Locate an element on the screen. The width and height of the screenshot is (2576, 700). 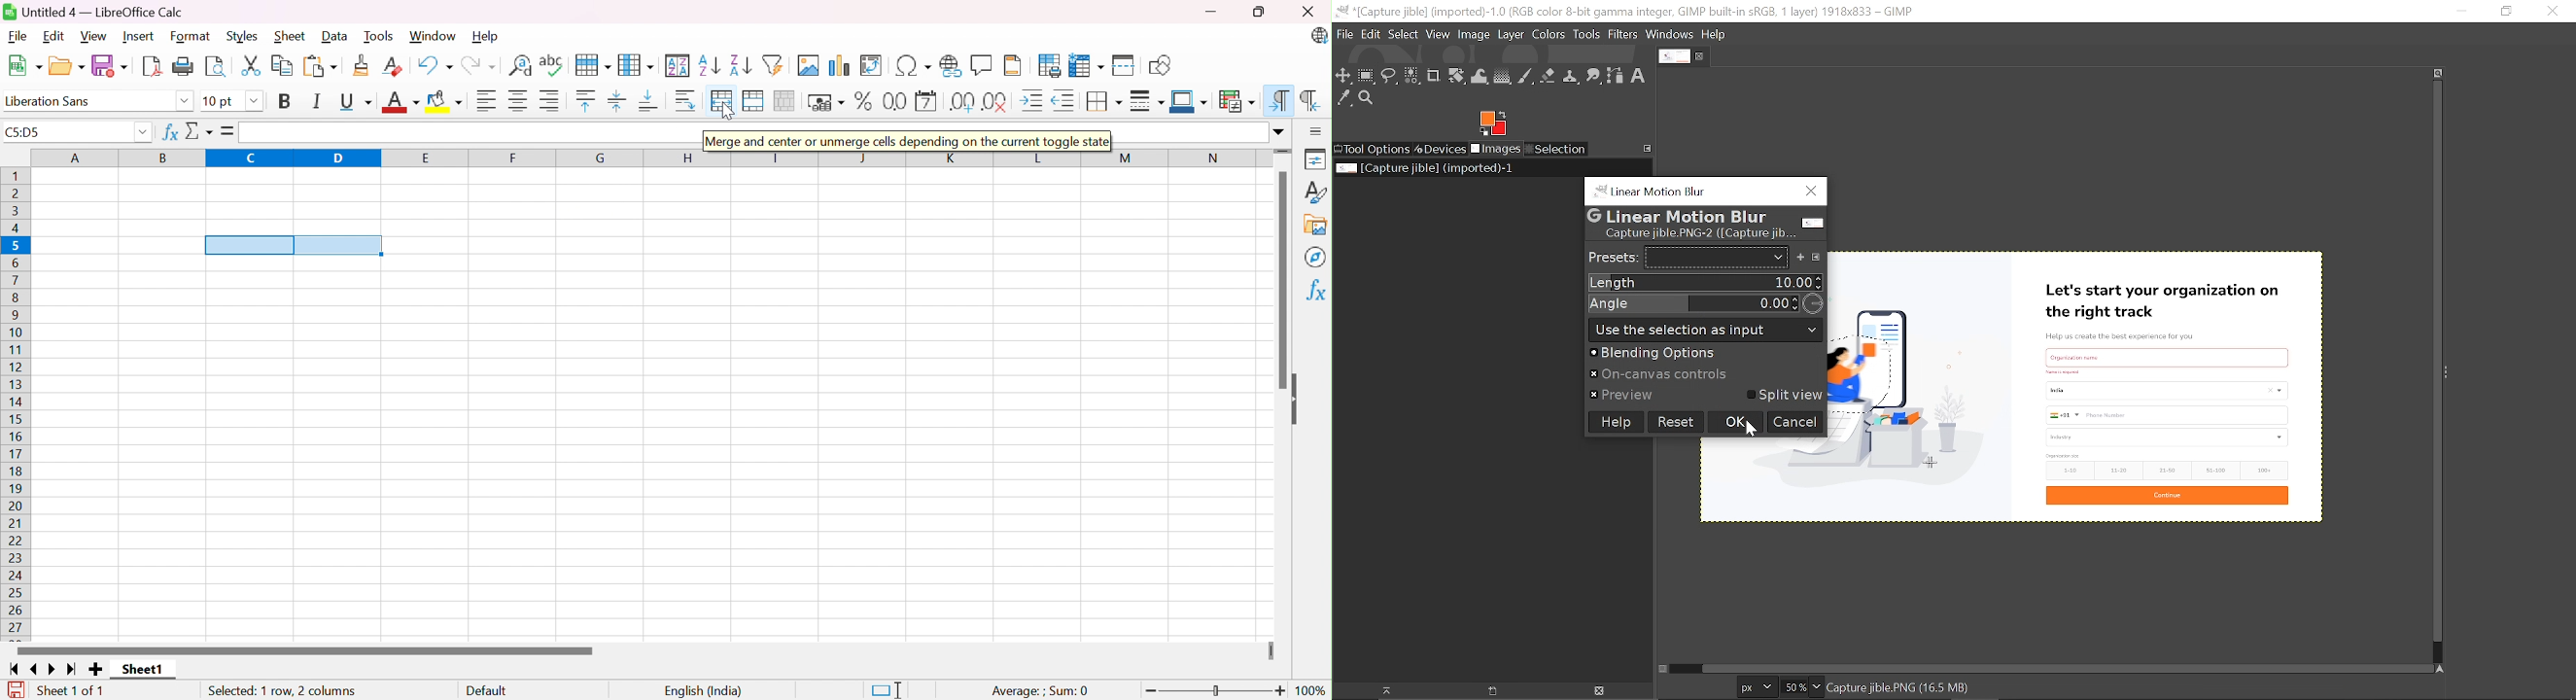
Show Draw Functions is located at coordinates (1158, 65).